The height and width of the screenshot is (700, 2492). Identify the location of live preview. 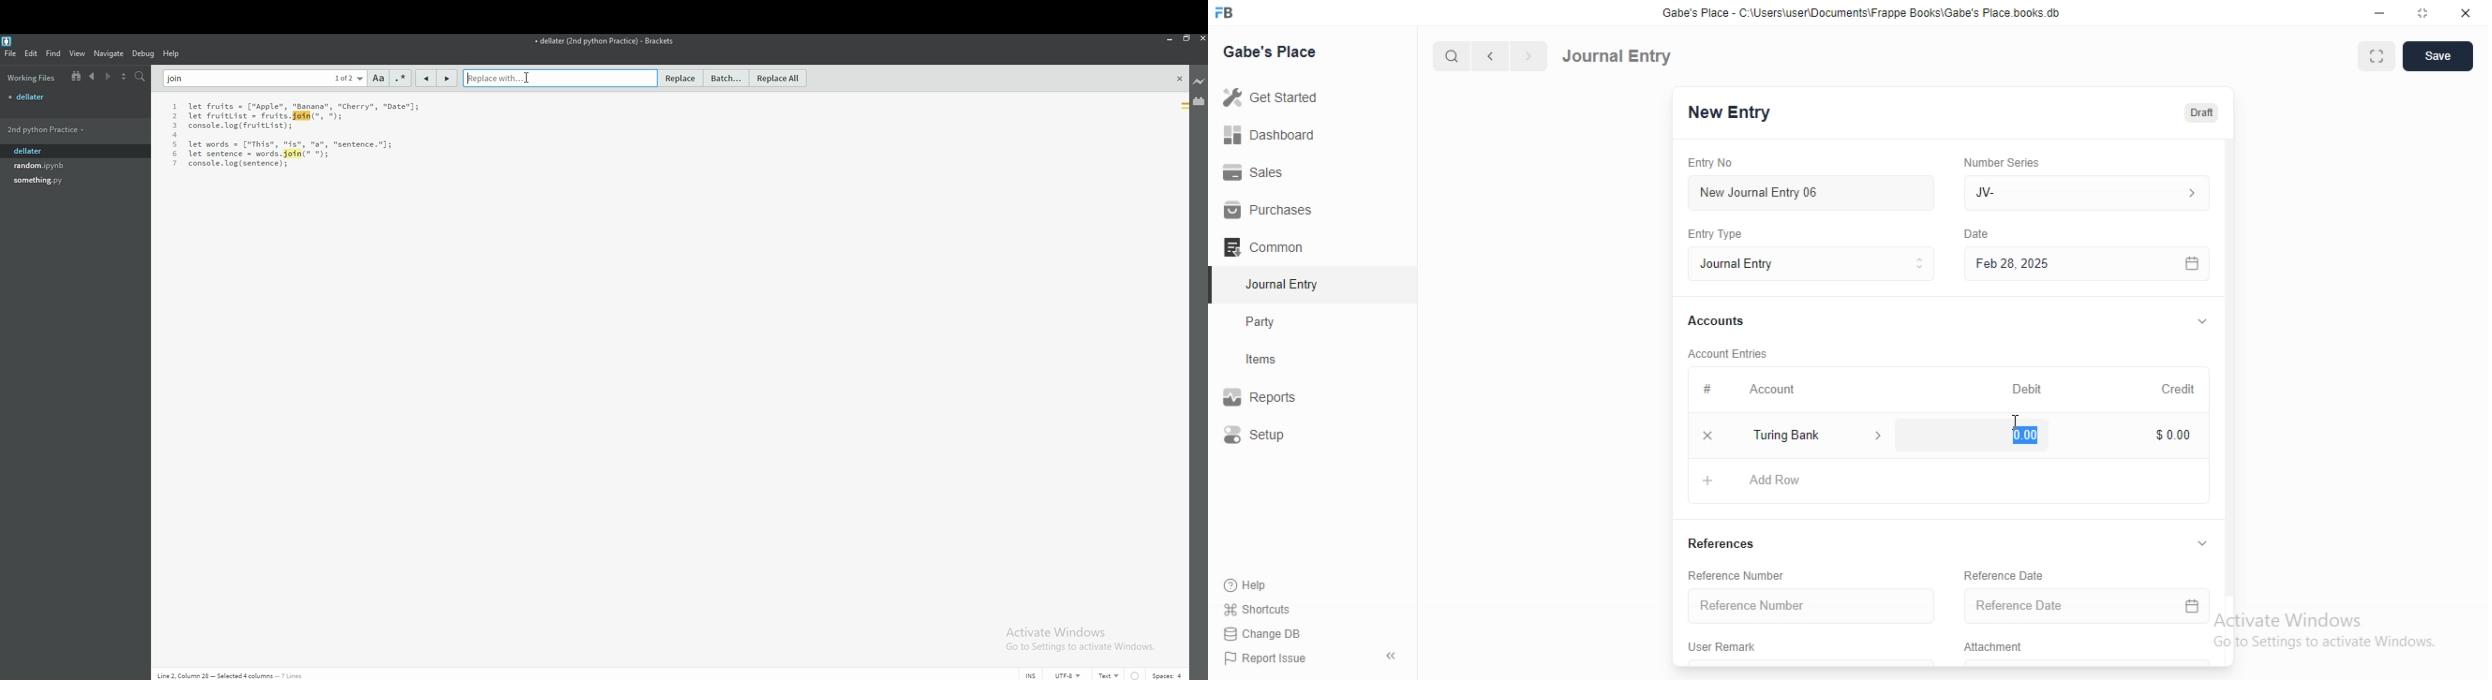
(1199, 82).